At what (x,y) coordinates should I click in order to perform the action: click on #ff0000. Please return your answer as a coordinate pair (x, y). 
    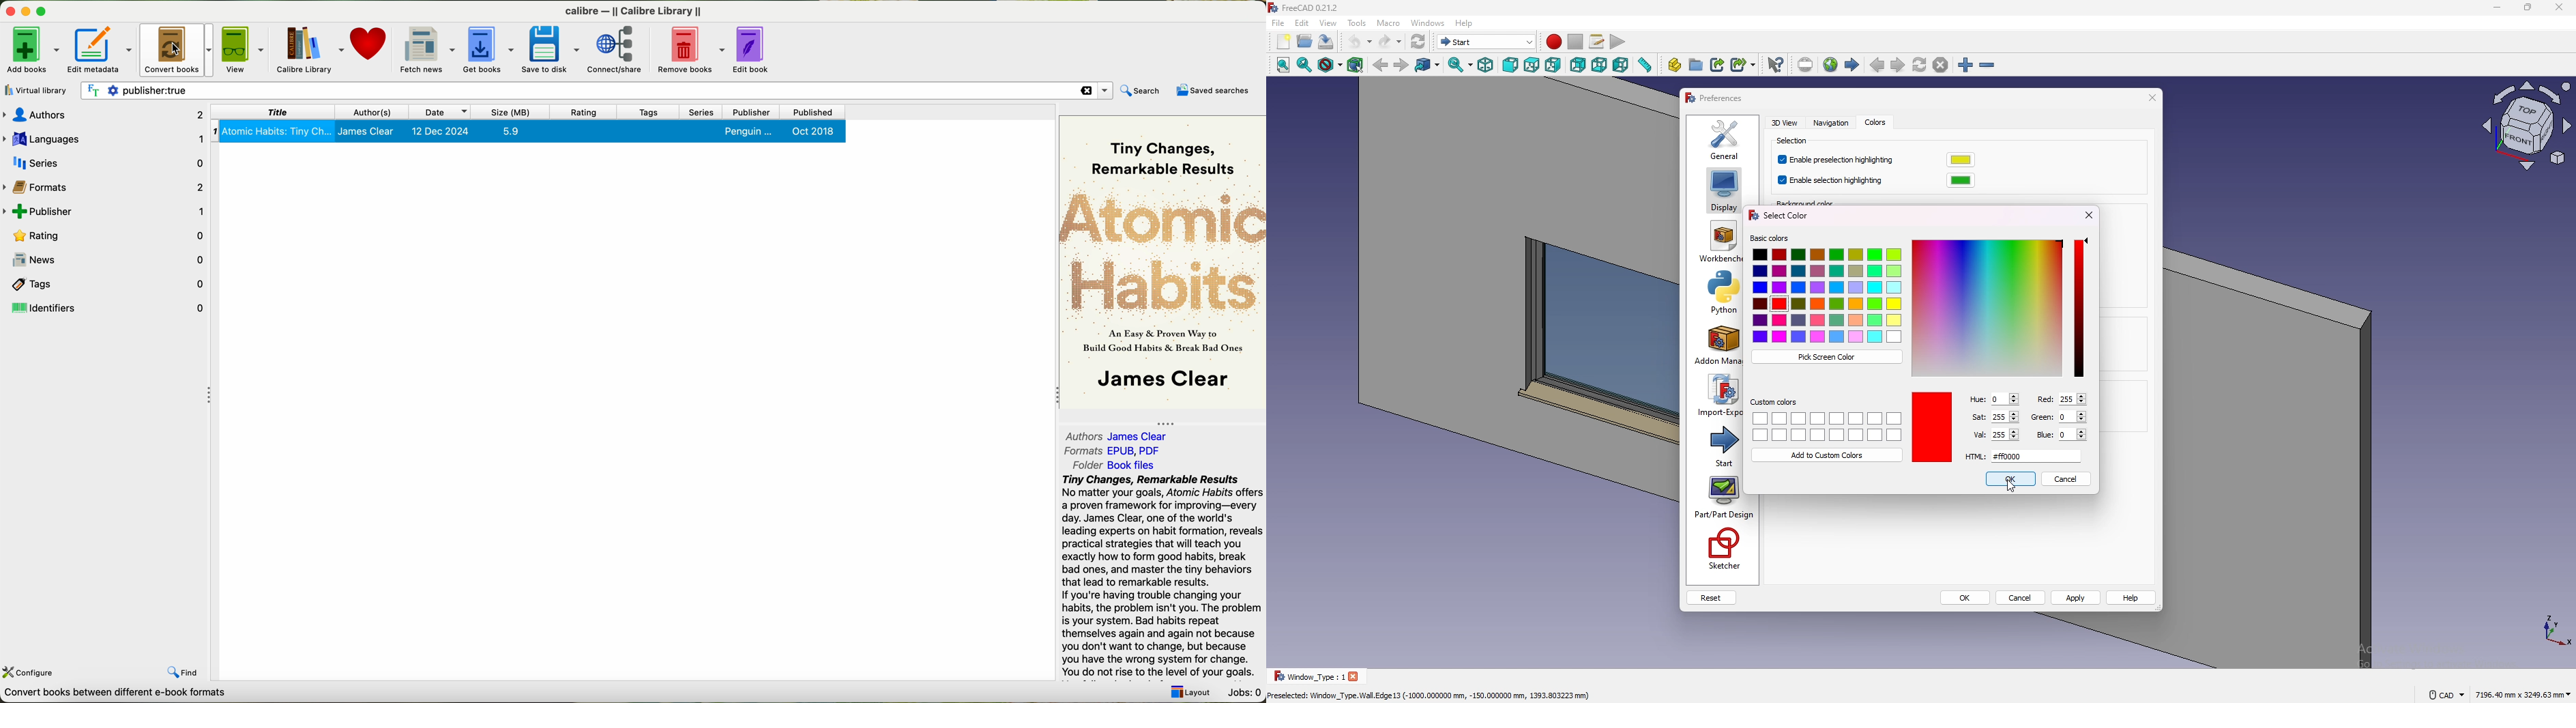
    Looking at the image, I should click on (2036, 456).